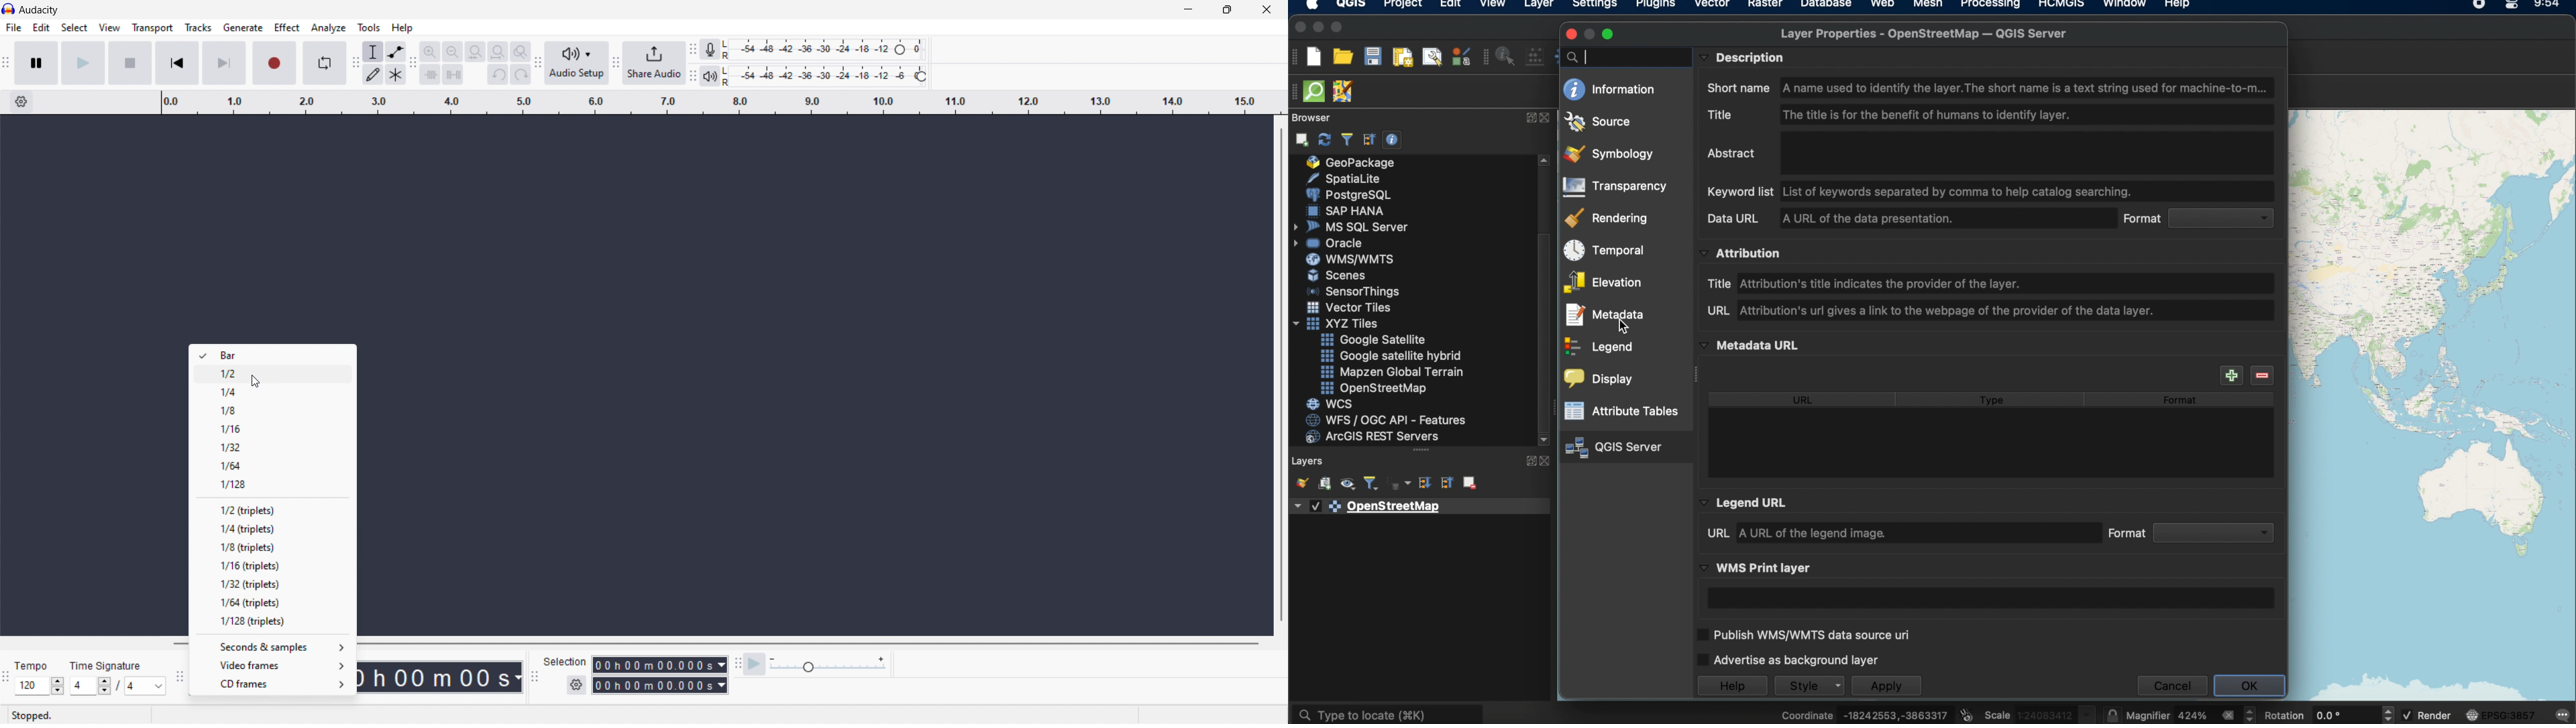 This screenshot has width=2576, height=728. Describe the element at coordinates (288, 27) in the screenshot. I see `effect` at that location.